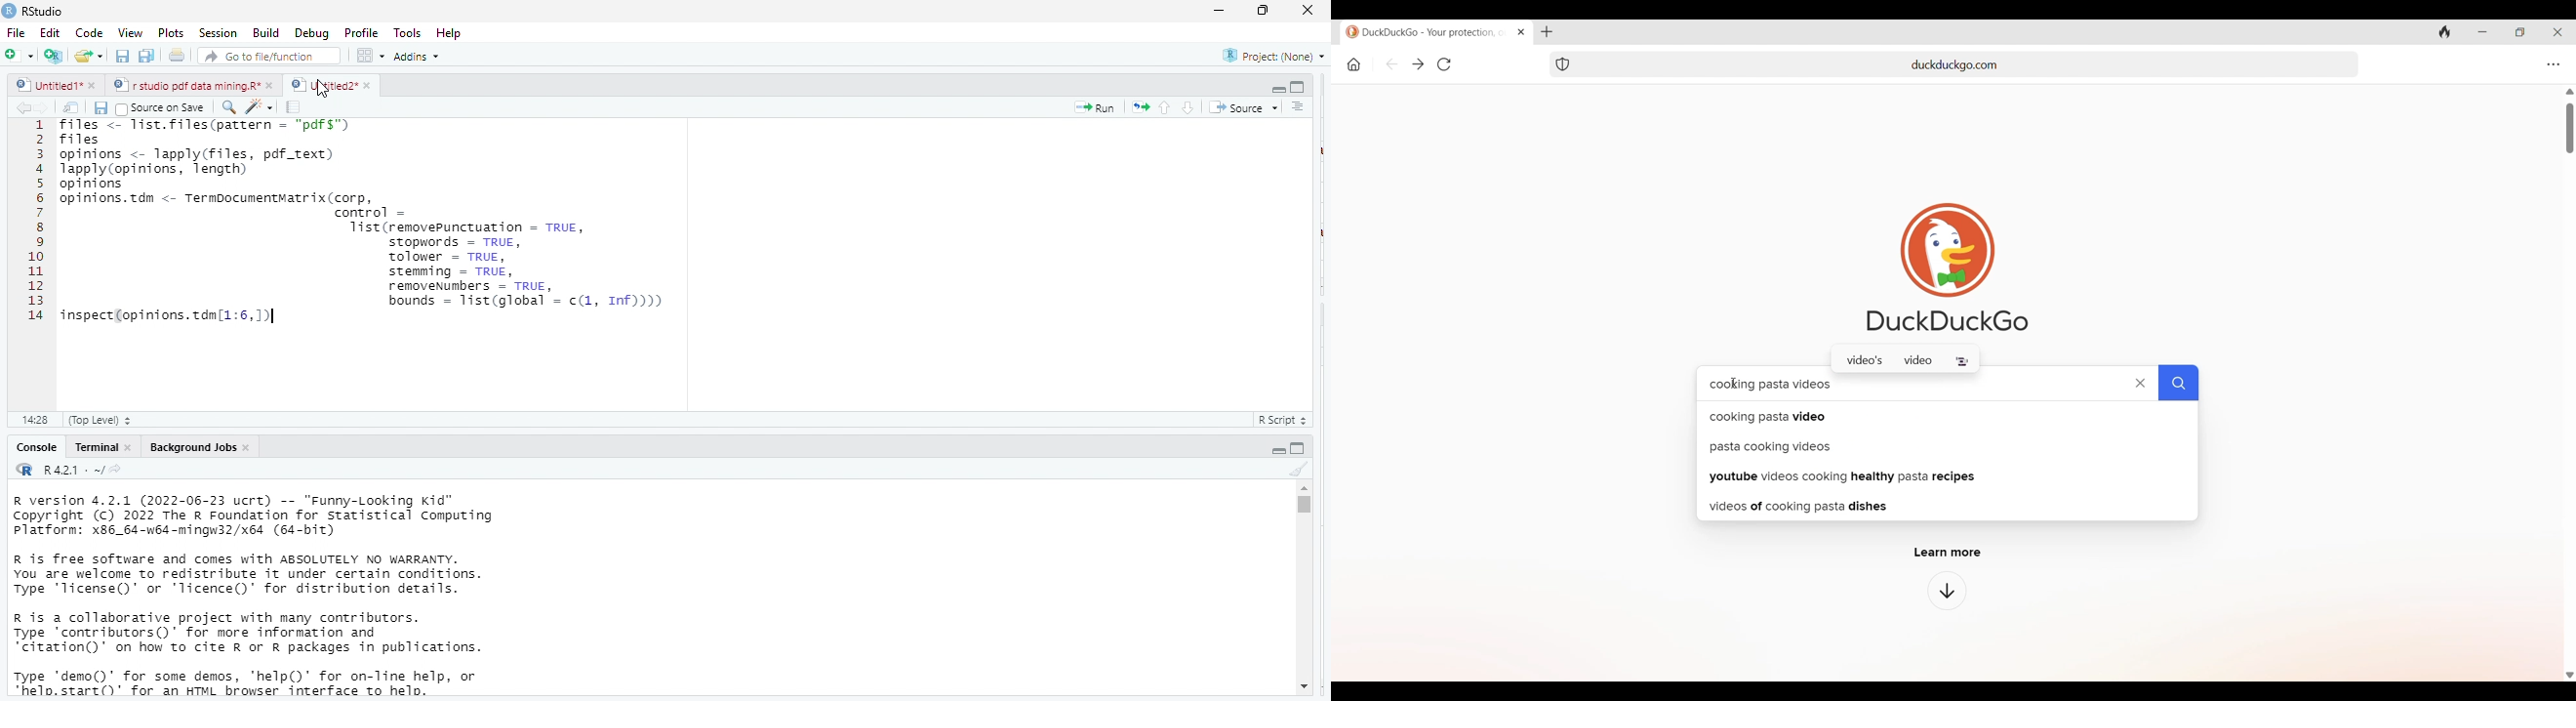 The height and width of the screenshot is (728, 2576). Describe the element at coordinates (372, 55) in the screenshot. I see `options` at that location.